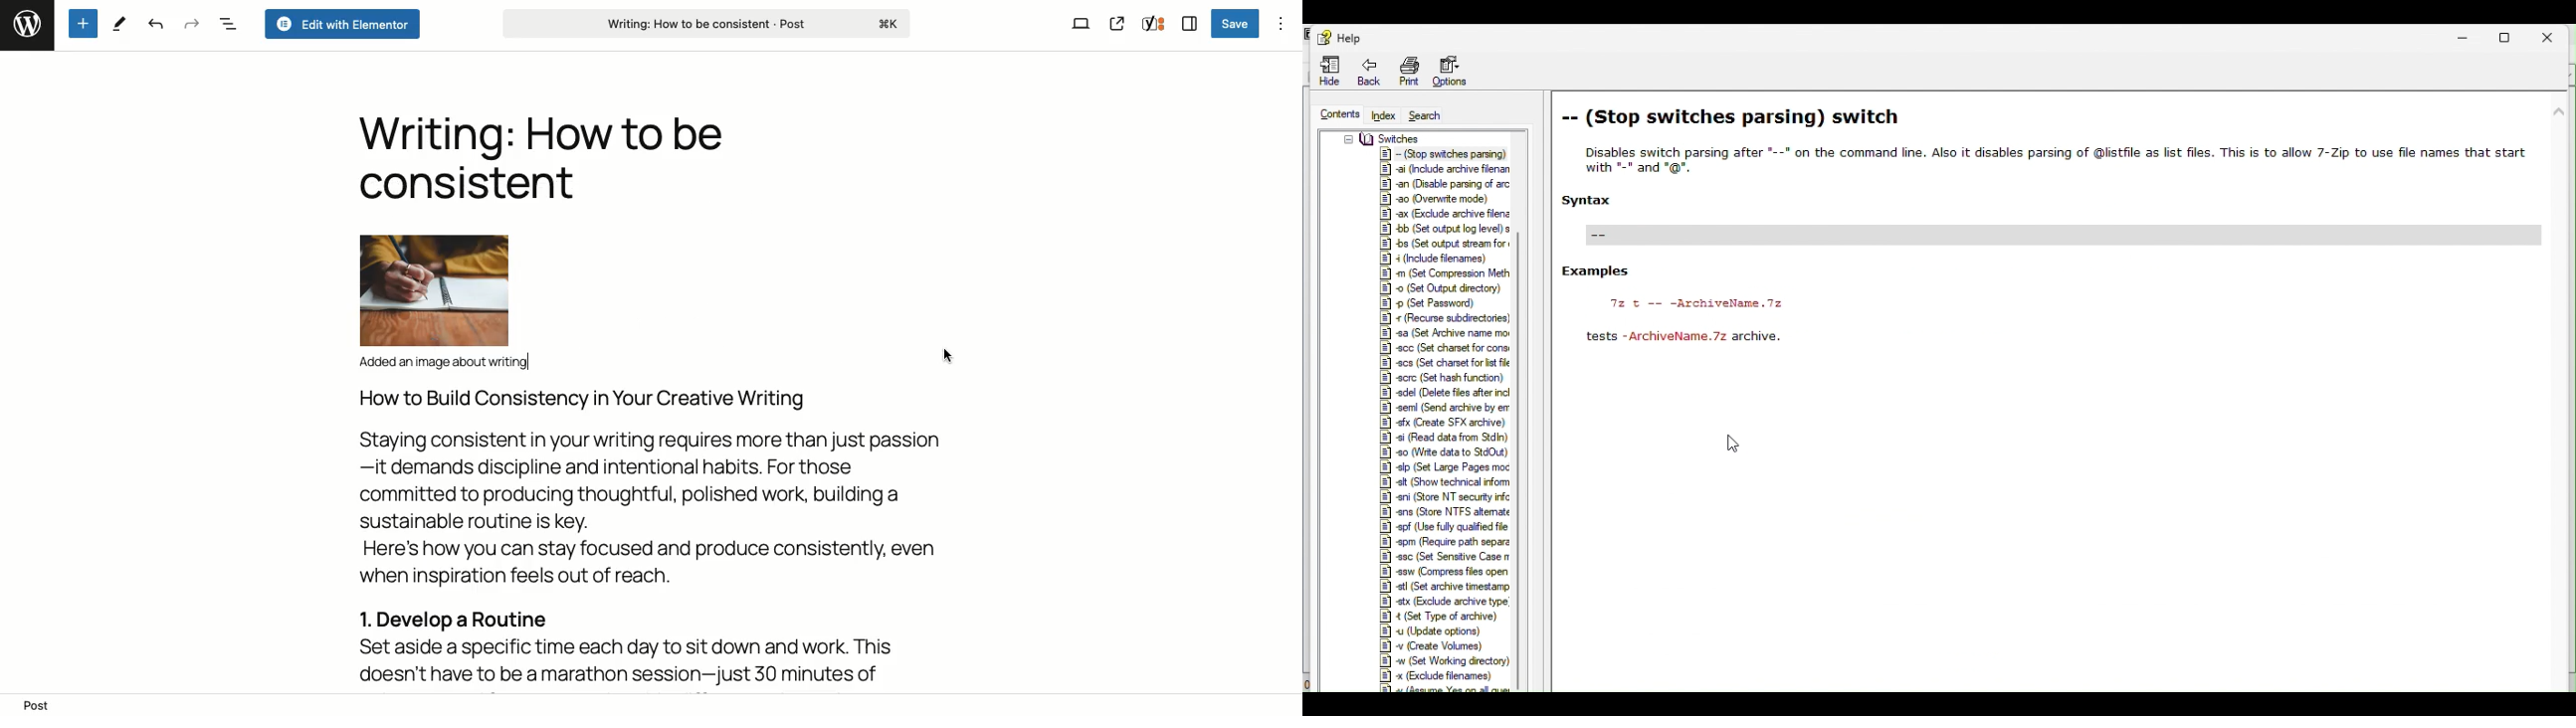  Describe the element at coordinates (1448, 570) in the screenshot. I see `` at that location.